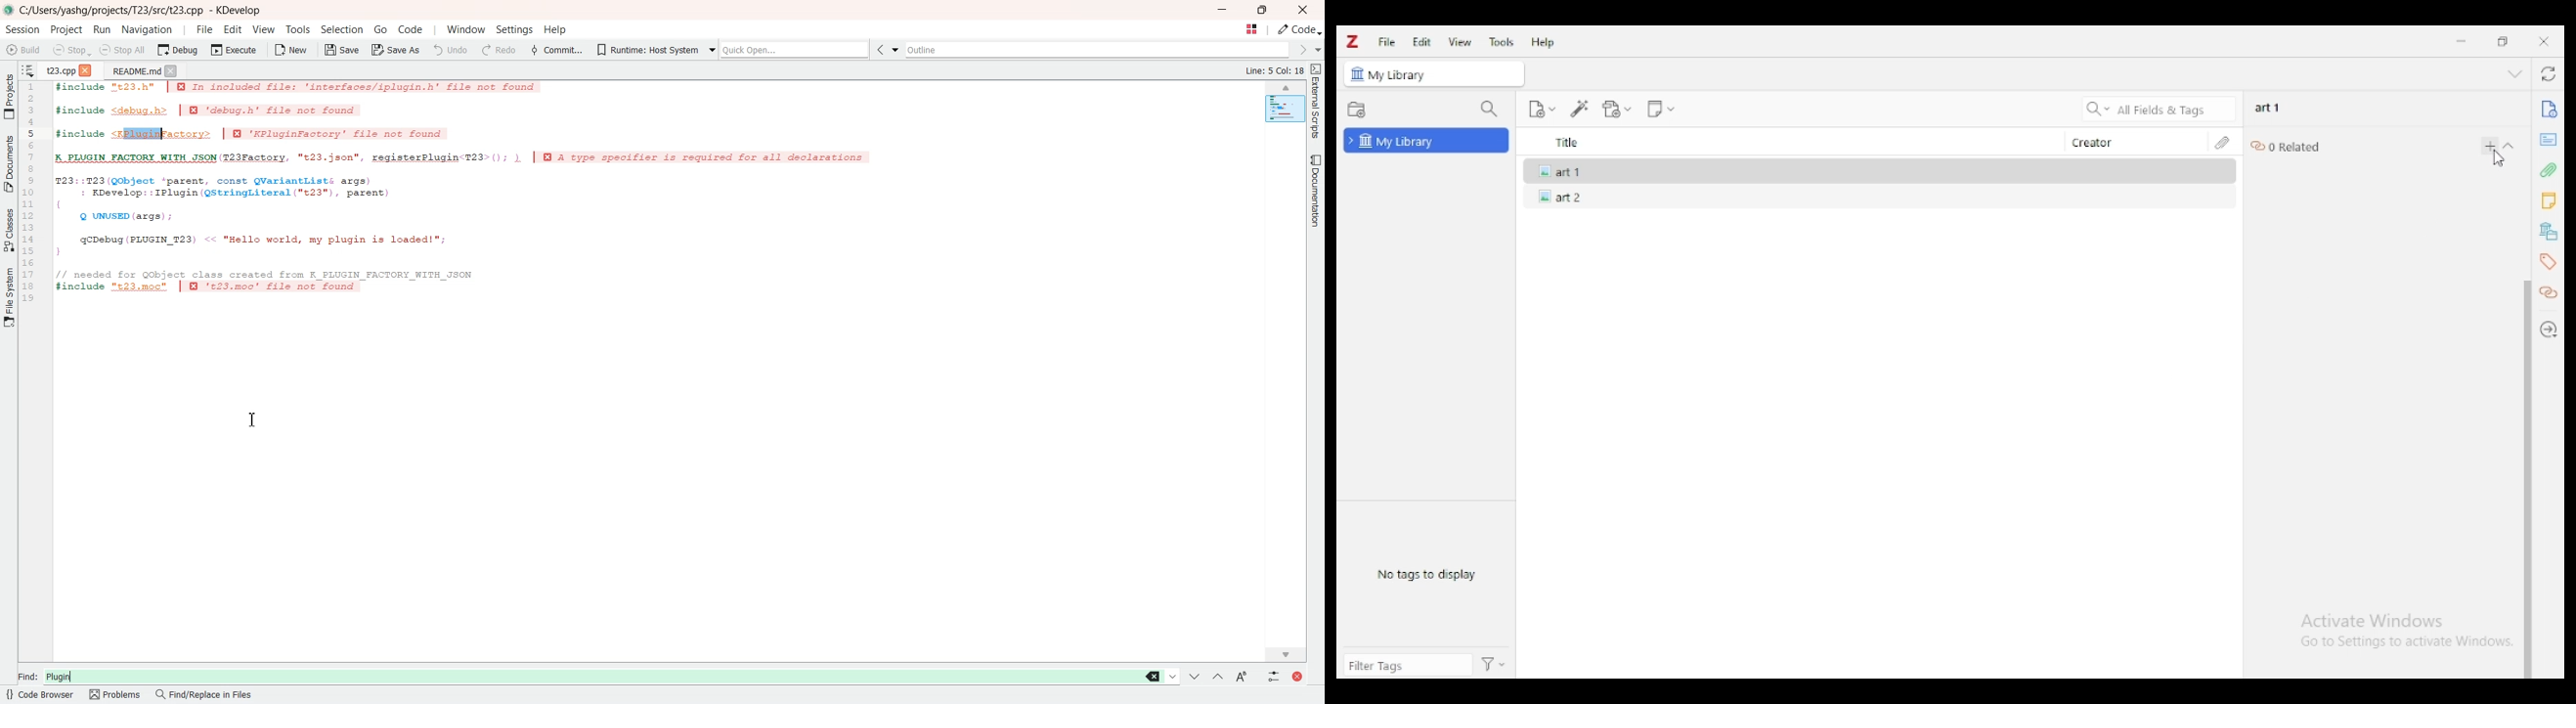 The width and height of the screenshot is (2576, 728). Describe the element at coordinates (2547, 232) in the screenshot. I see `libraries and collections` at that location.